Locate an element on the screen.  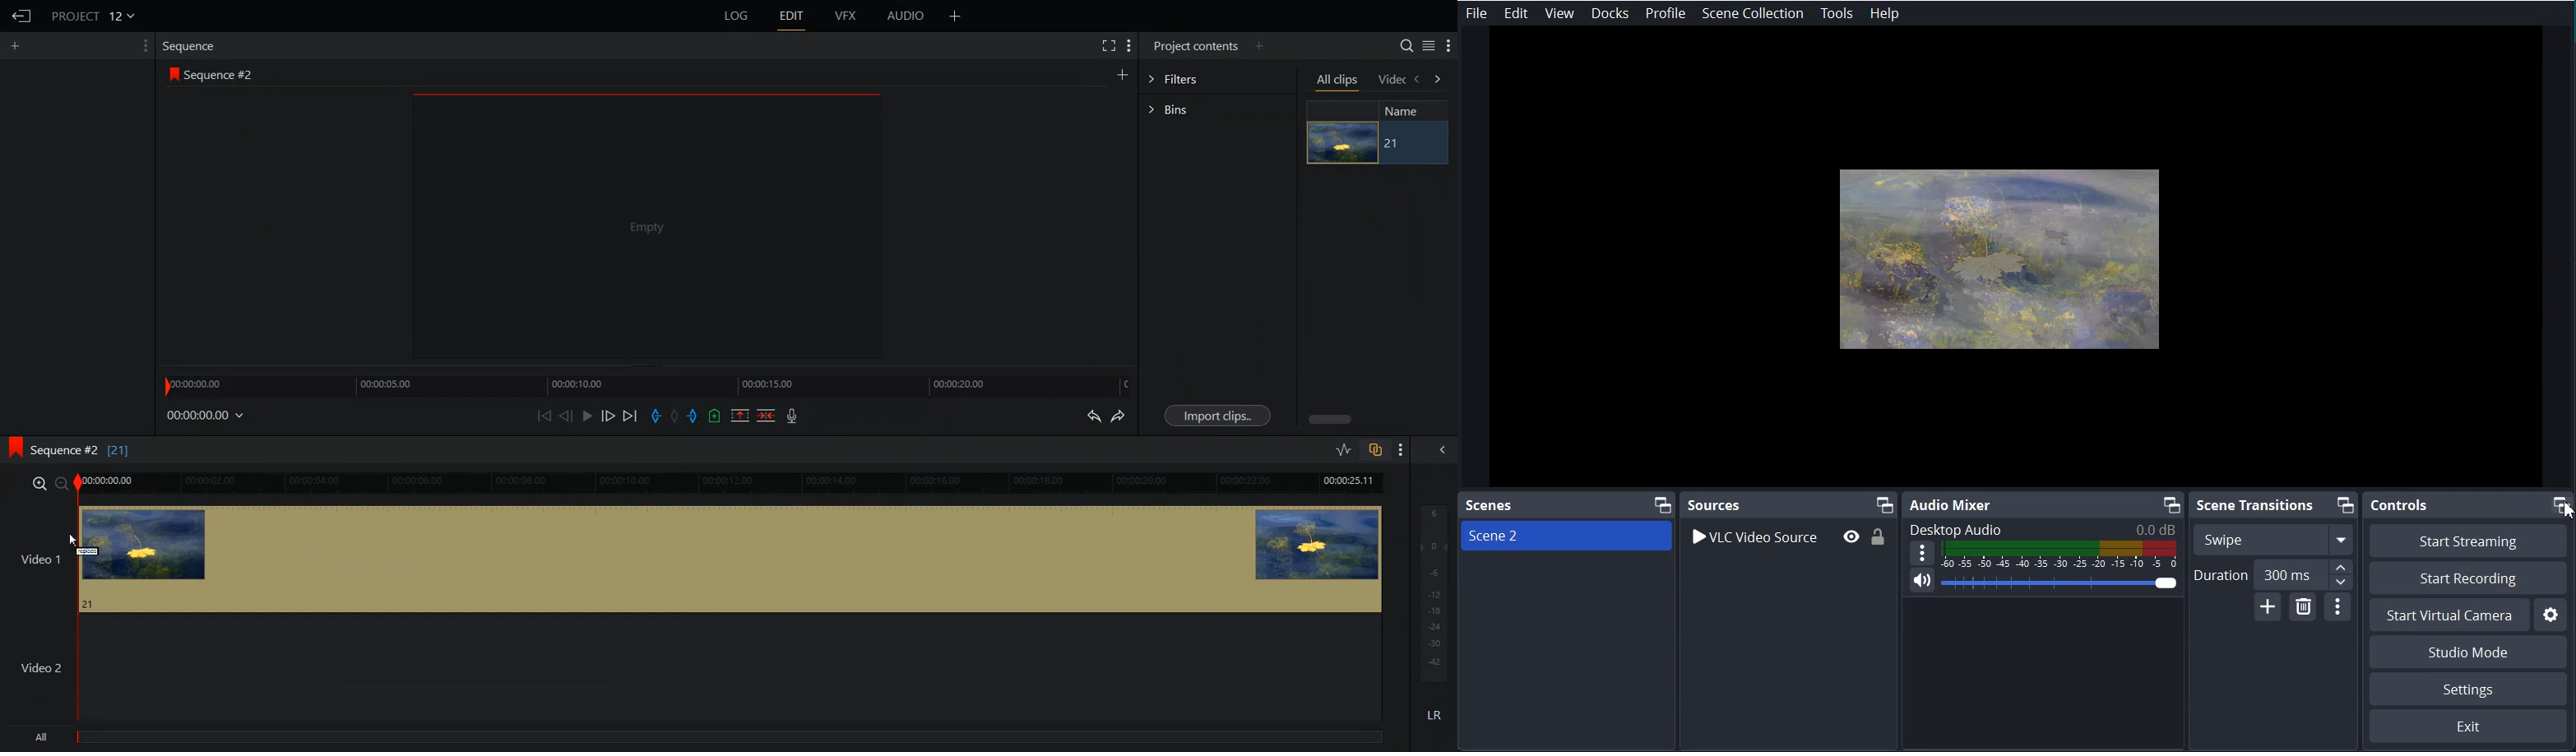
File is located at coordinates (1476, 13).